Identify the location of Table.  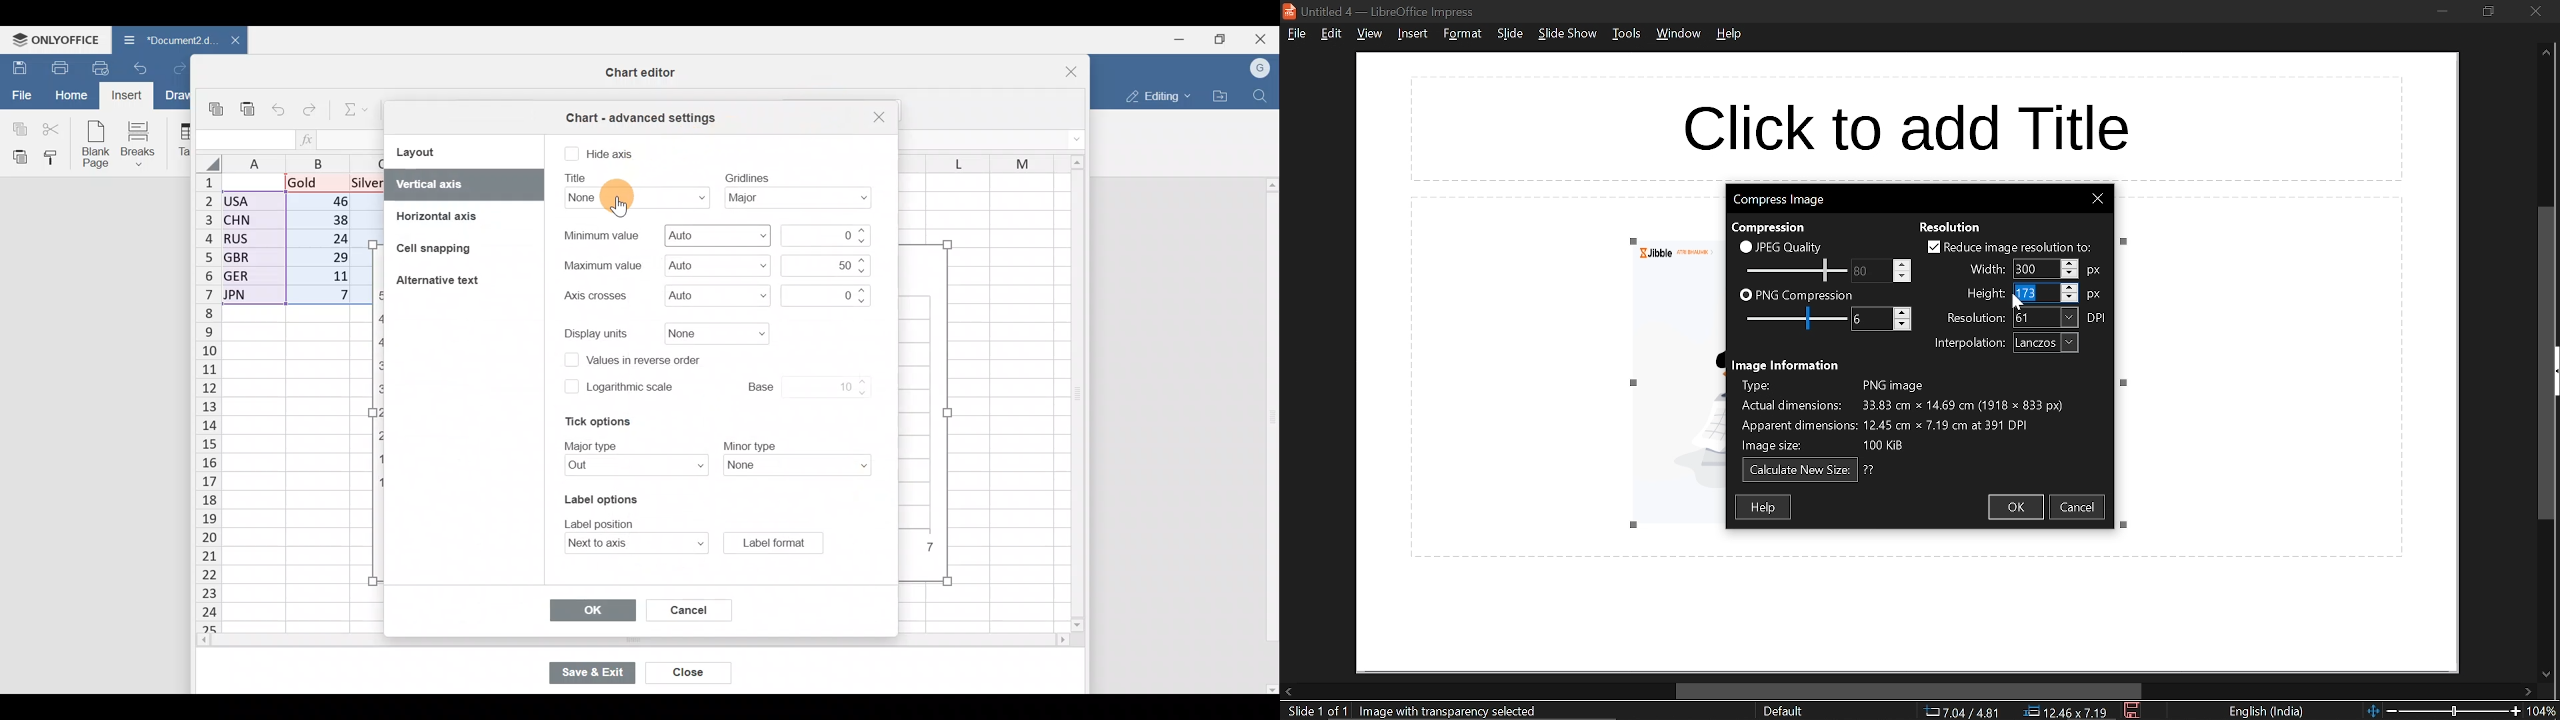
(183, 141).